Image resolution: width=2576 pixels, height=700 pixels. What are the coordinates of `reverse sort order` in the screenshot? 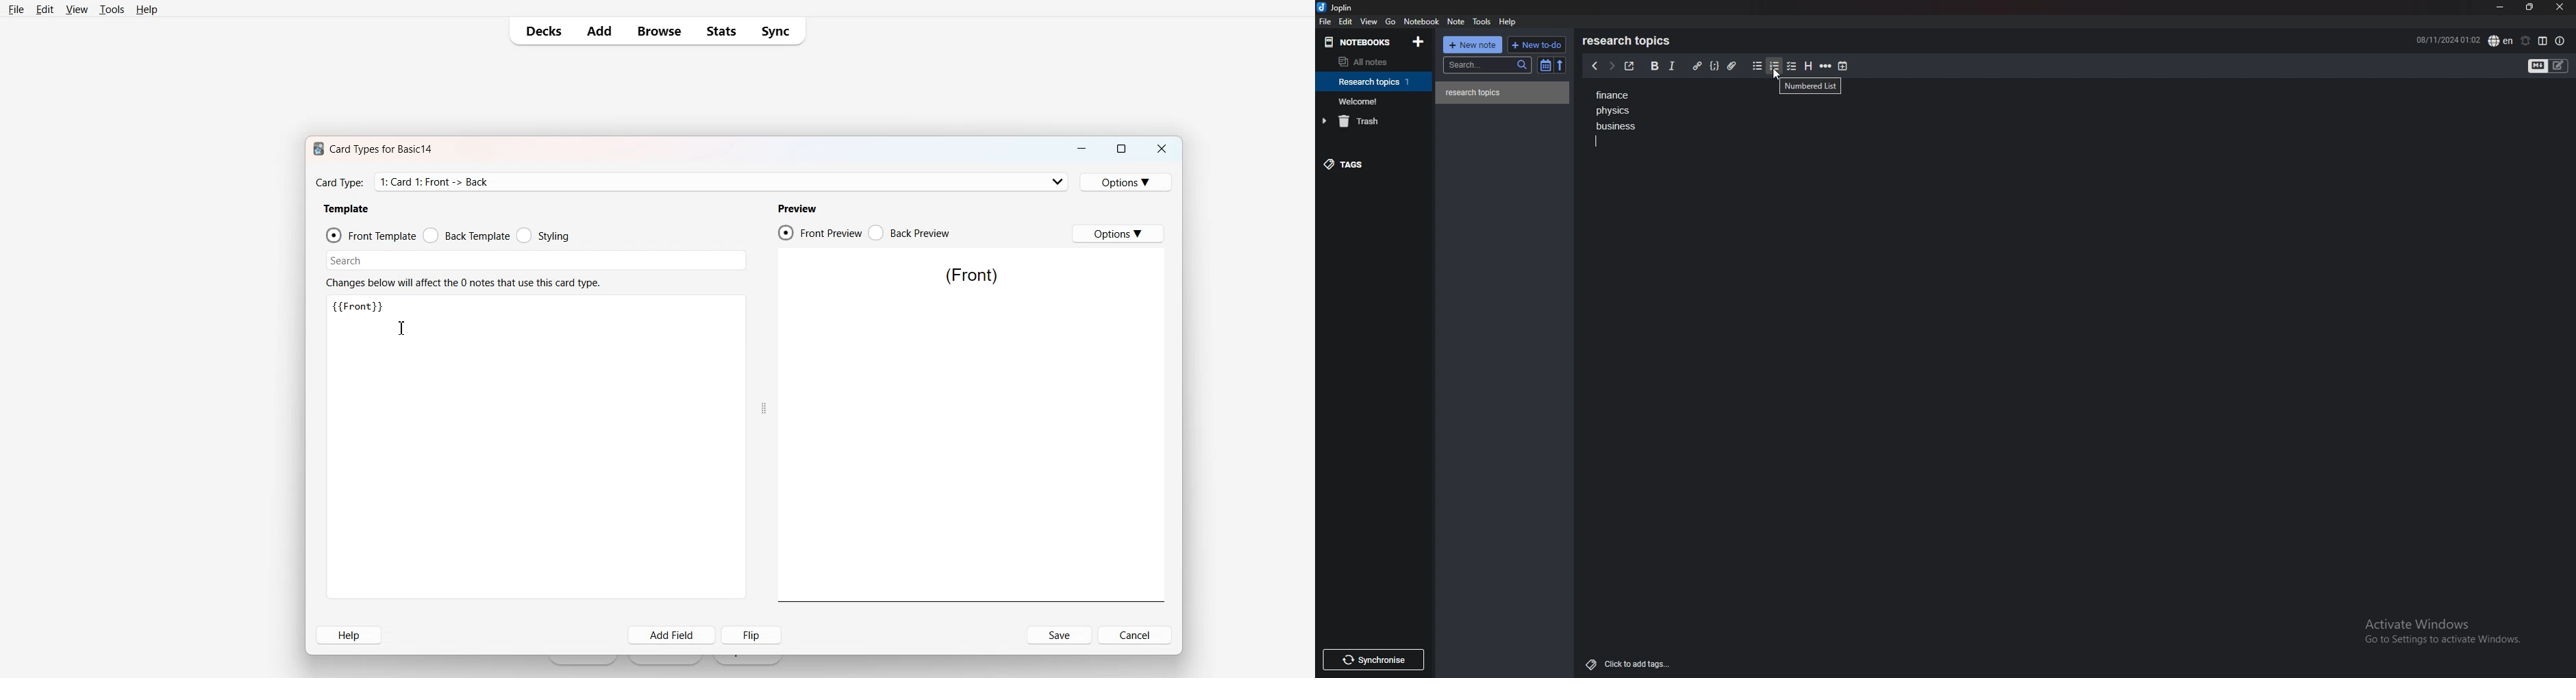 It's located at (1559, 65).